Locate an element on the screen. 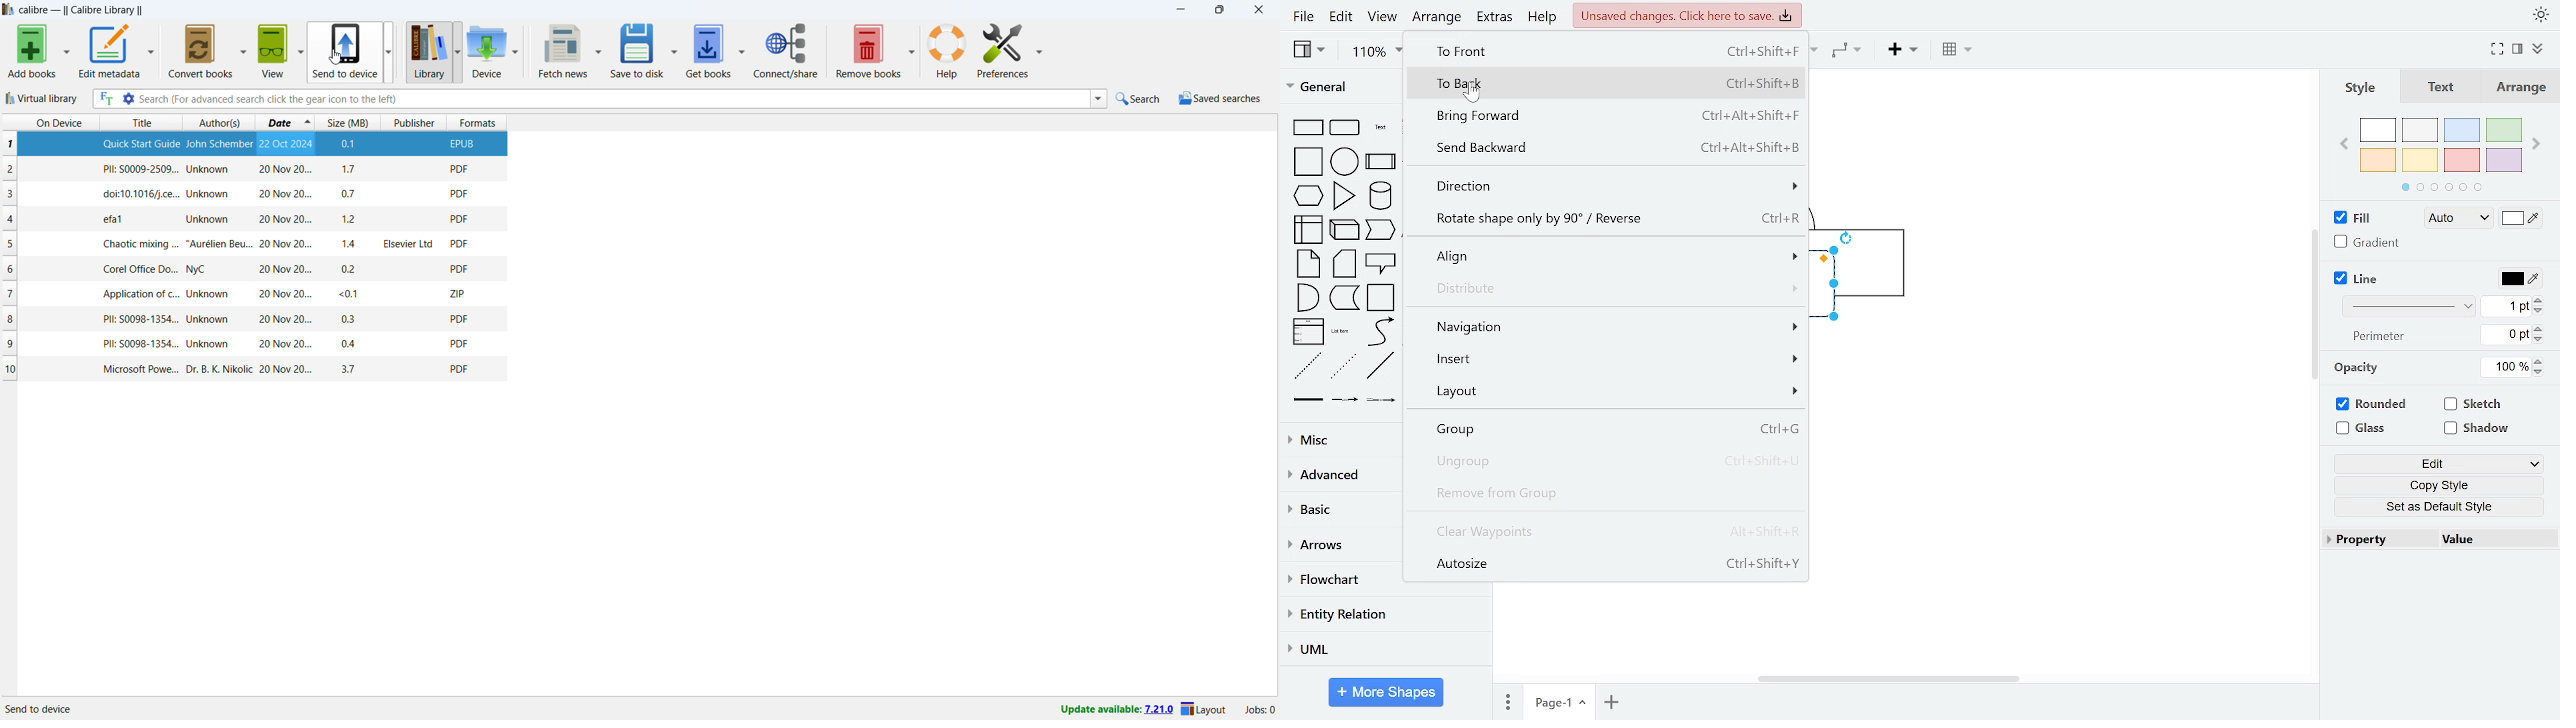 This screenshot has height=728, width=2576. autosize is located at coordinates (1608, 564).